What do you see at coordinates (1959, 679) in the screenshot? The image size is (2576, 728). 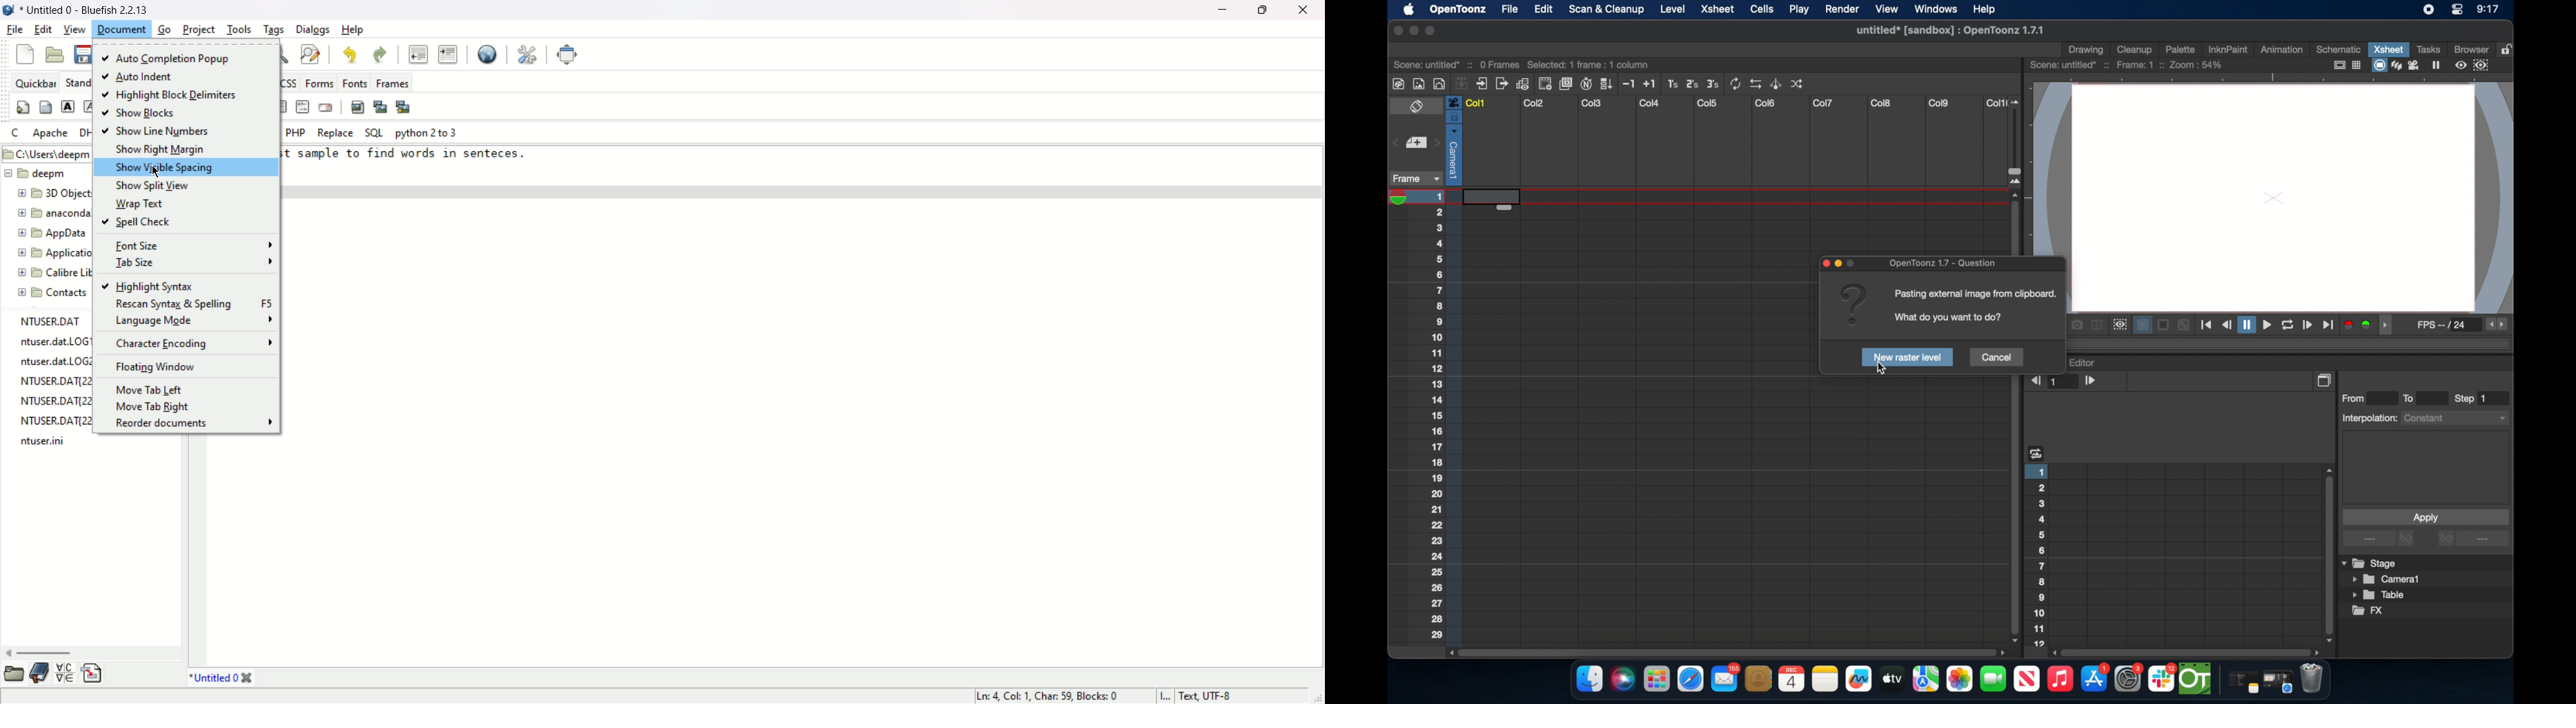 I see `photos` at bounding box center [1959, 679].